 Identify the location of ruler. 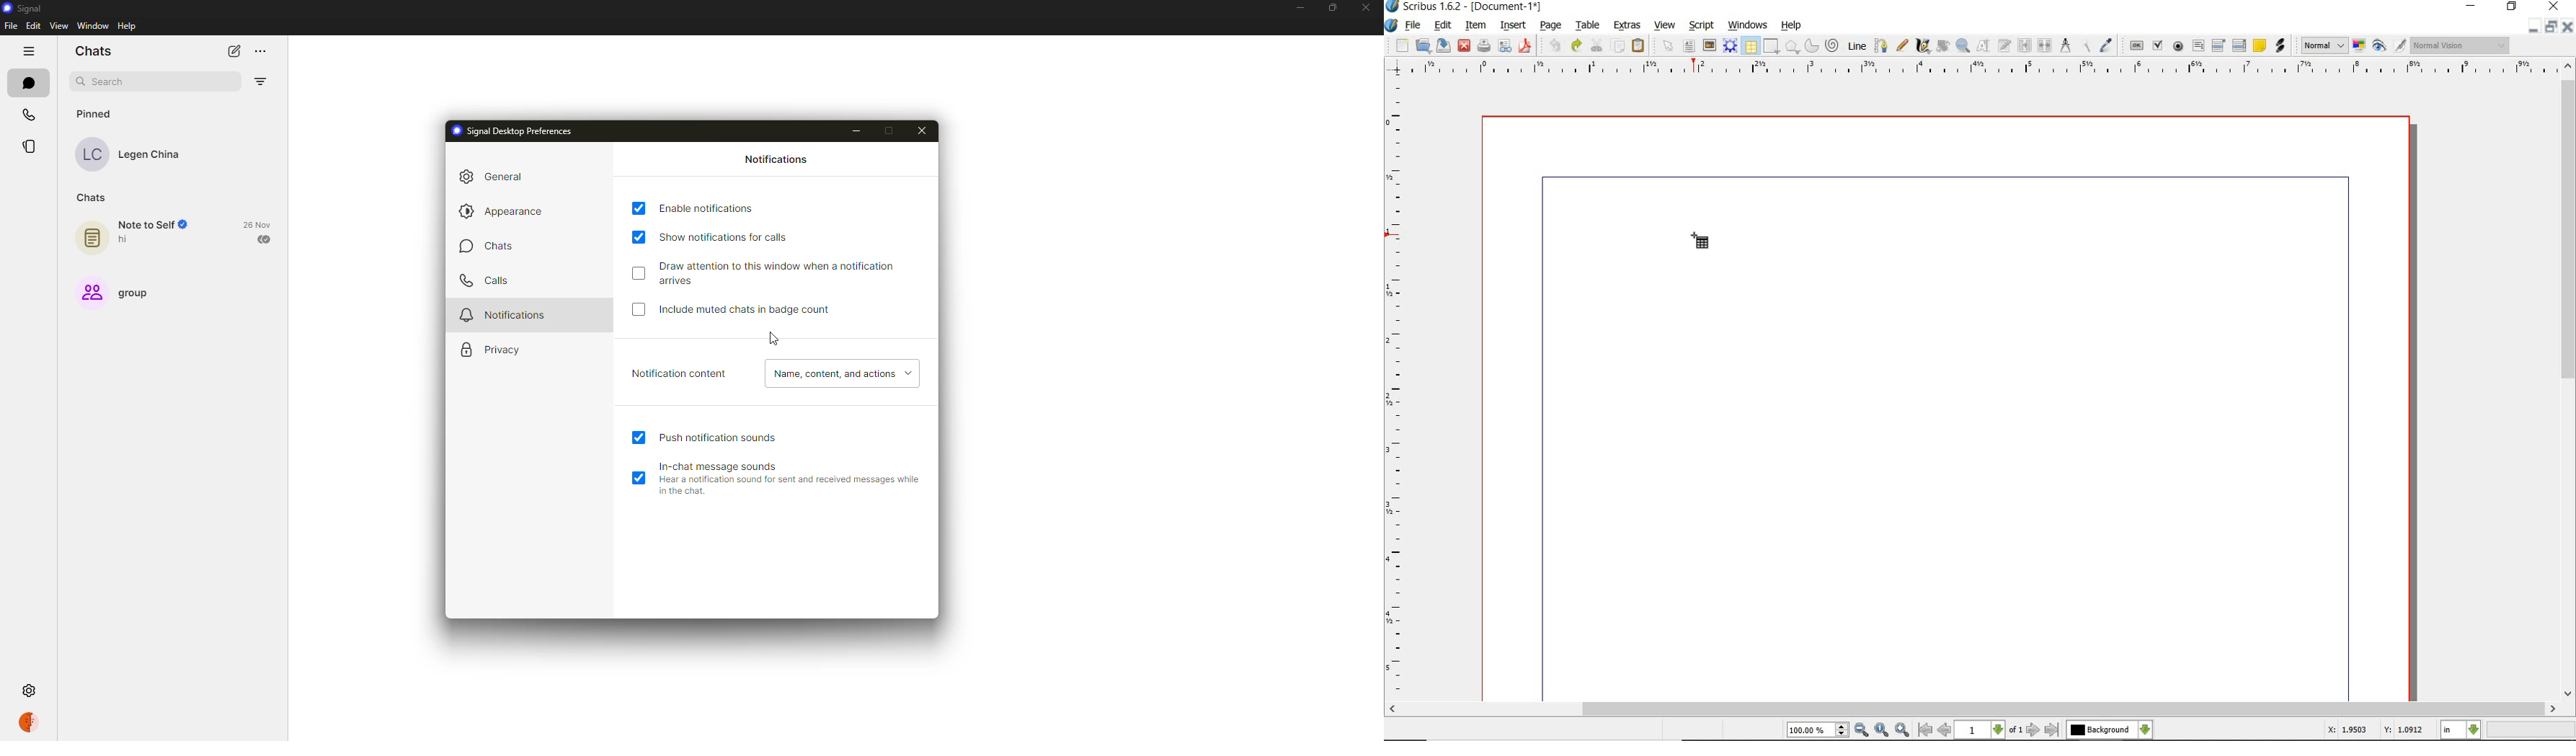
(1397, 388).